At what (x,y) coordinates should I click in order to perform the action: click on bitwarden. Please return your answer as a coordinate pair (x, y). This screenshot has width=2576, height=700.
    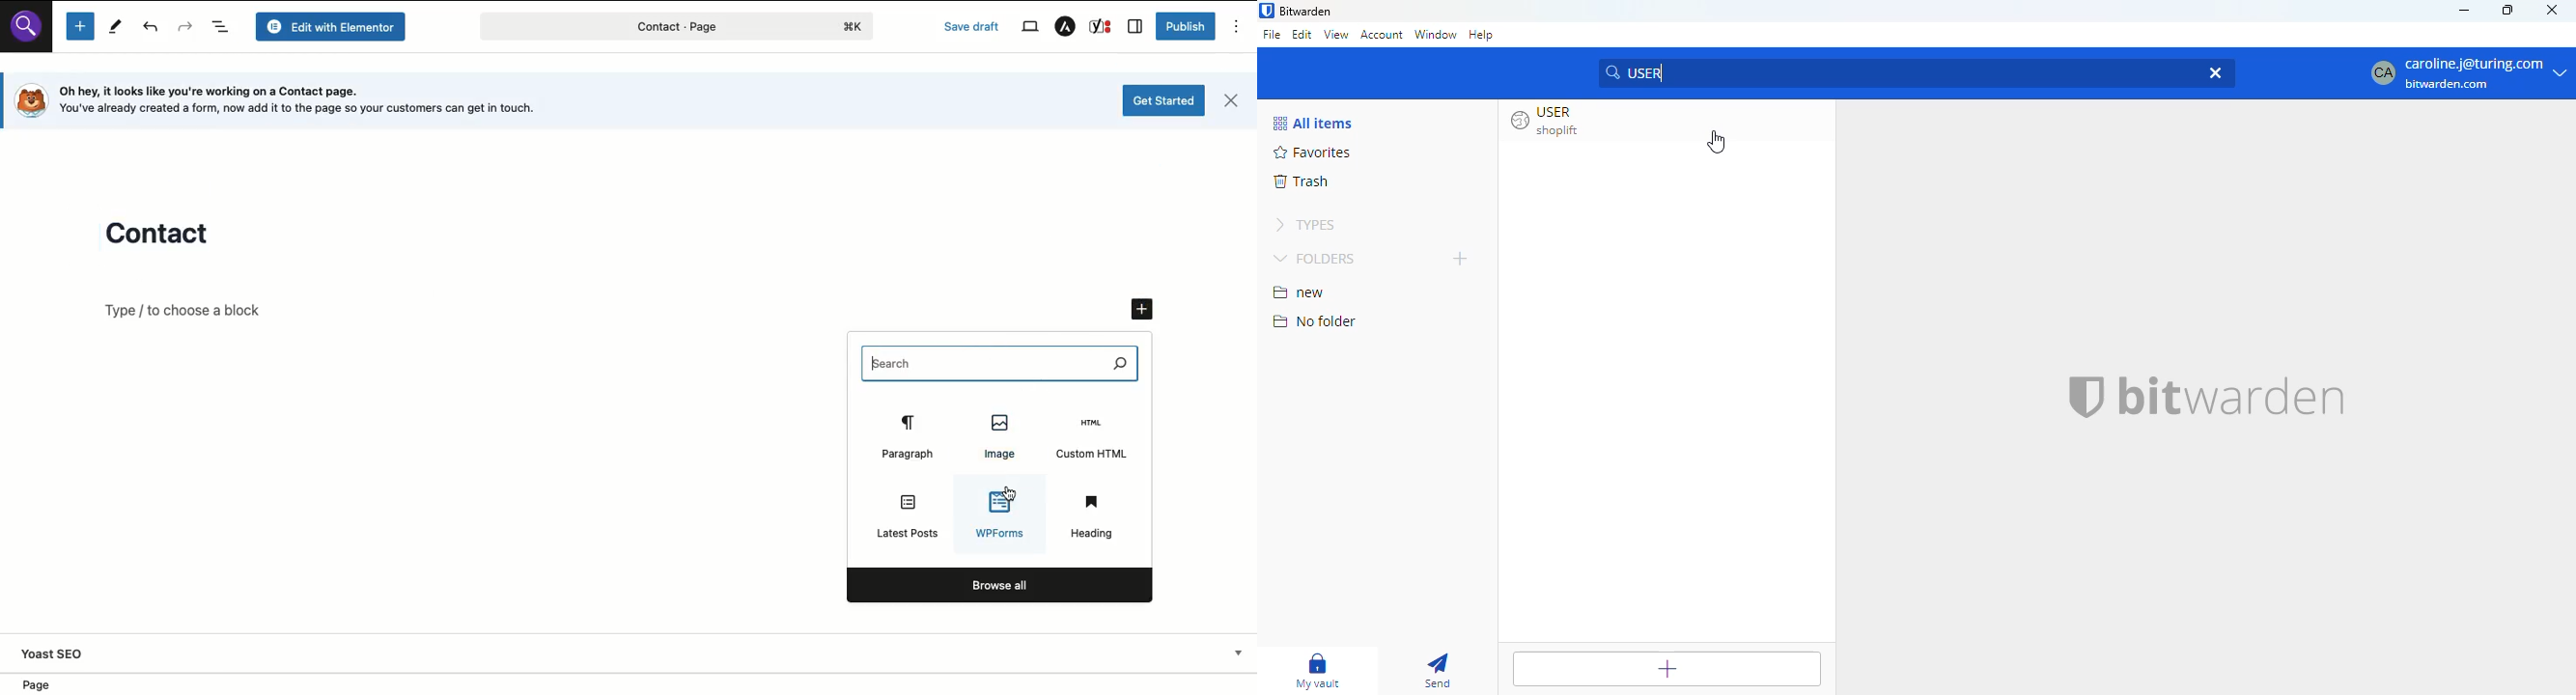
    Looking at the image, I should click on (1306, 11).